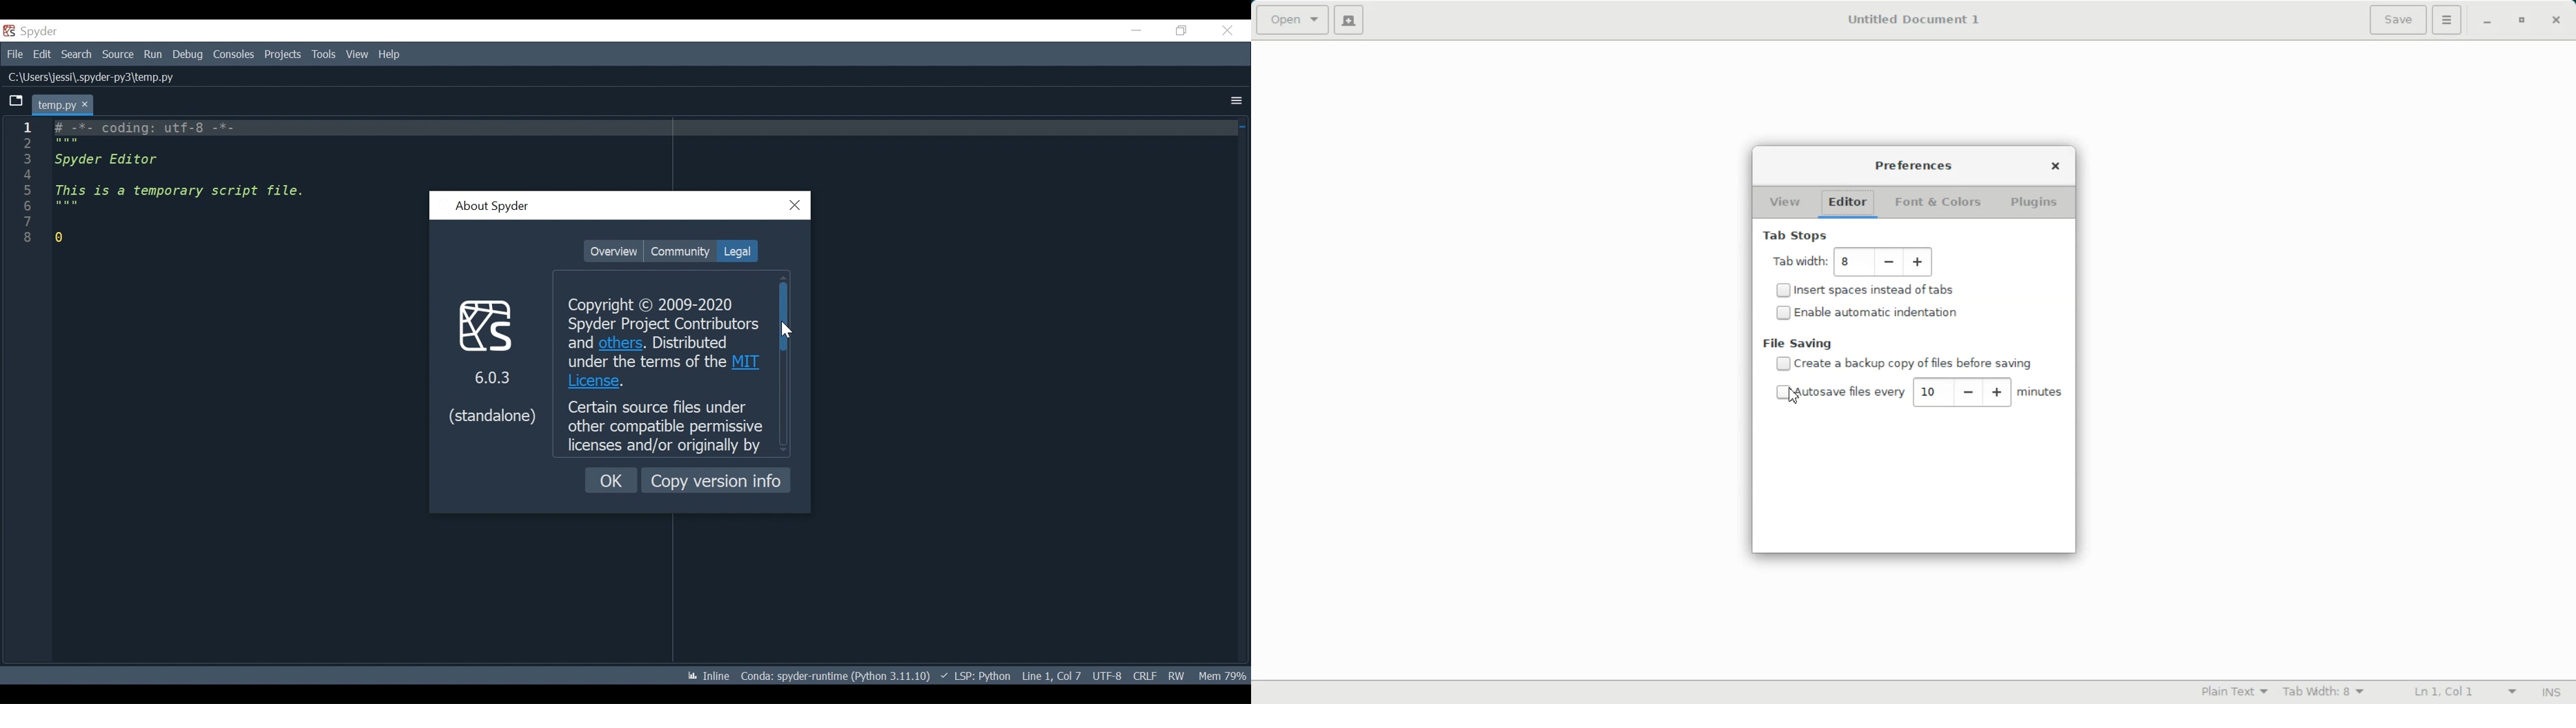 This screenshot has width=2576, height=728. What do you see at coordinates (1236, 102) in the screenshot?
I see `More Options` at bounding box center [1236, 102].